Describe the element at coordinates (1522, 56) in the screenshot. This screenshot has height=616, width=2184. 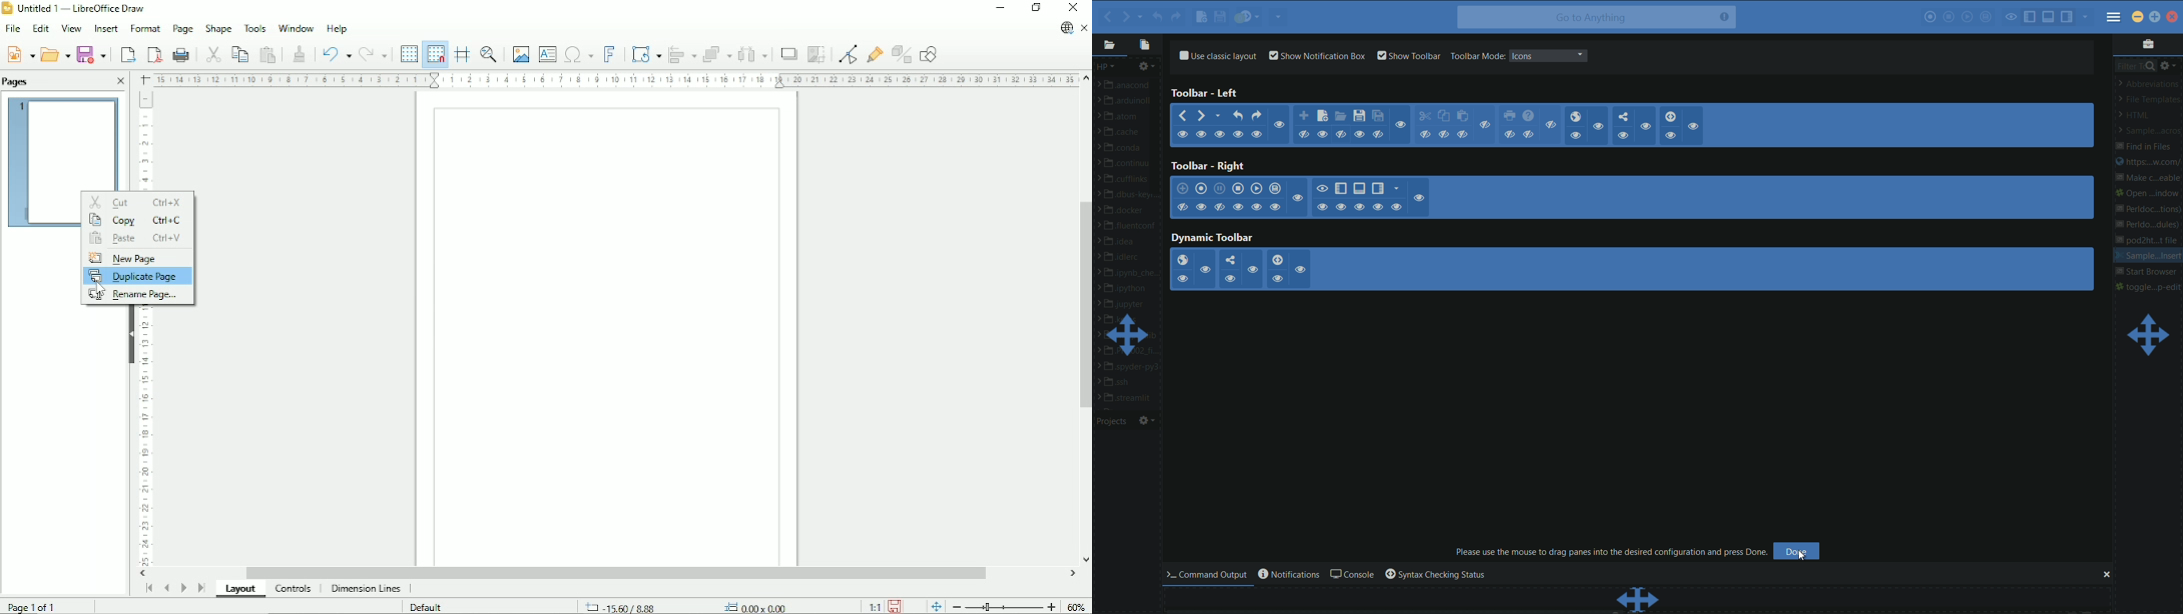
I see `icons` at that location.